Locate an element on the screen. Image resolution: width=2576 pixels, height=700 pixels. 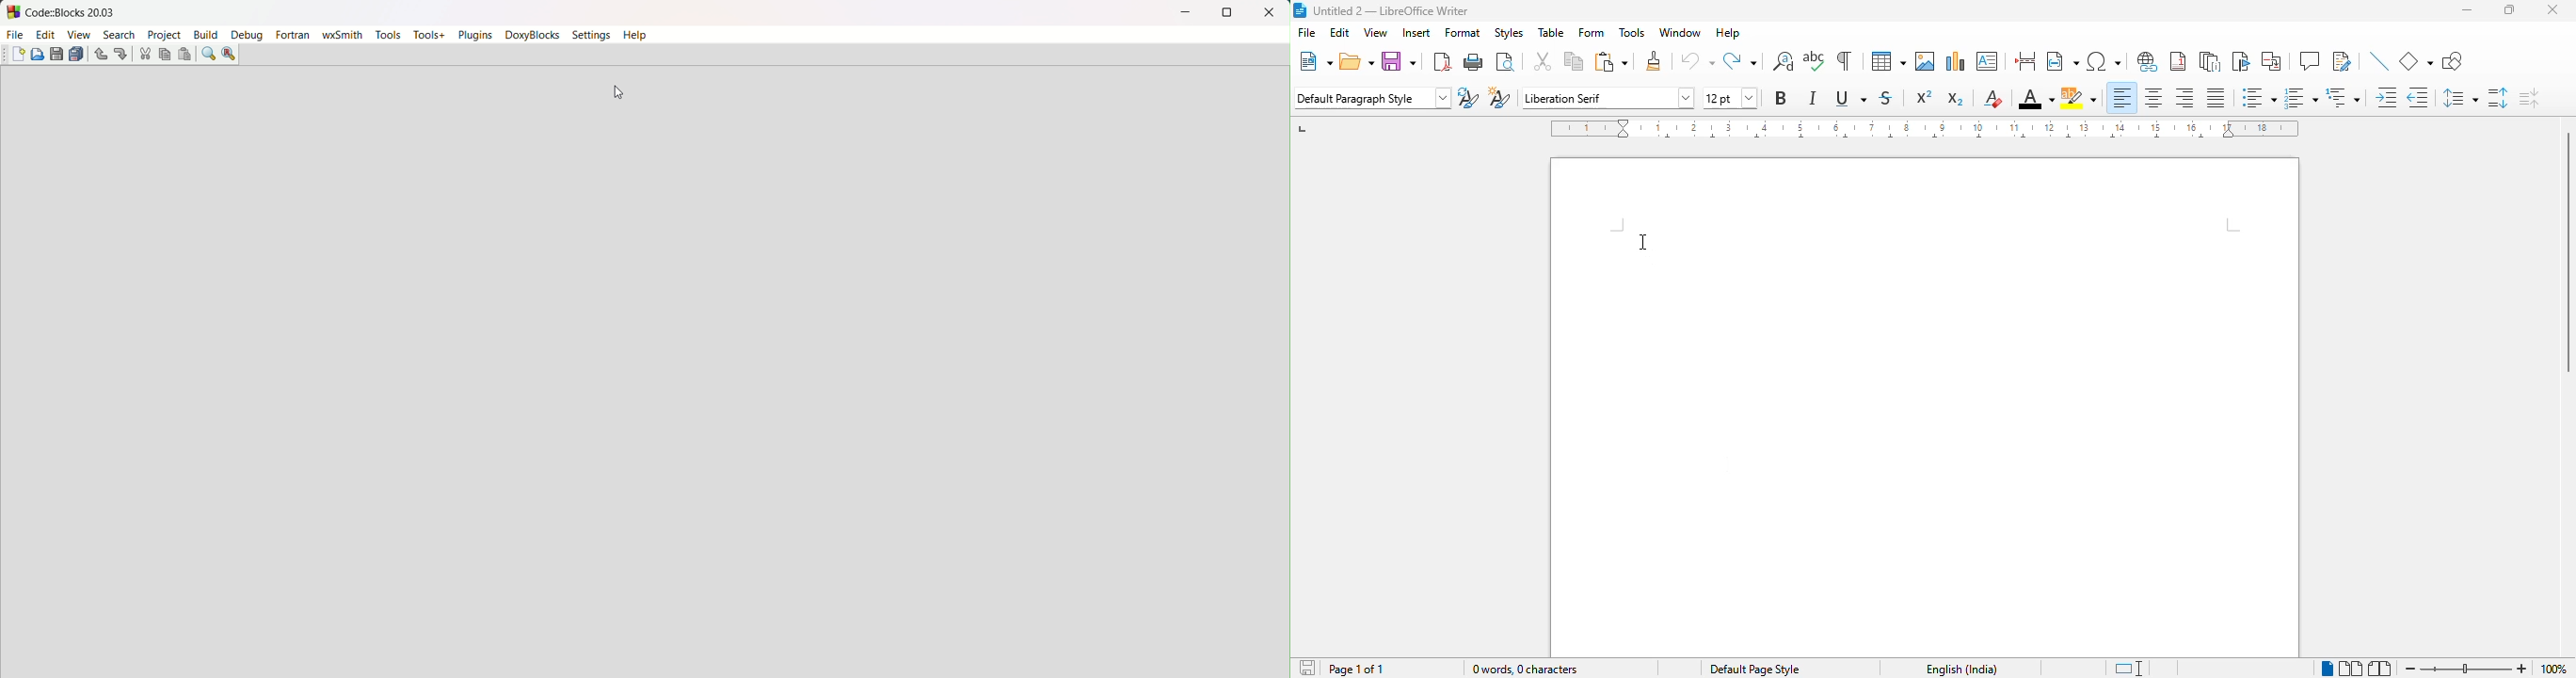
styles is located at coordinates (1509, 34).